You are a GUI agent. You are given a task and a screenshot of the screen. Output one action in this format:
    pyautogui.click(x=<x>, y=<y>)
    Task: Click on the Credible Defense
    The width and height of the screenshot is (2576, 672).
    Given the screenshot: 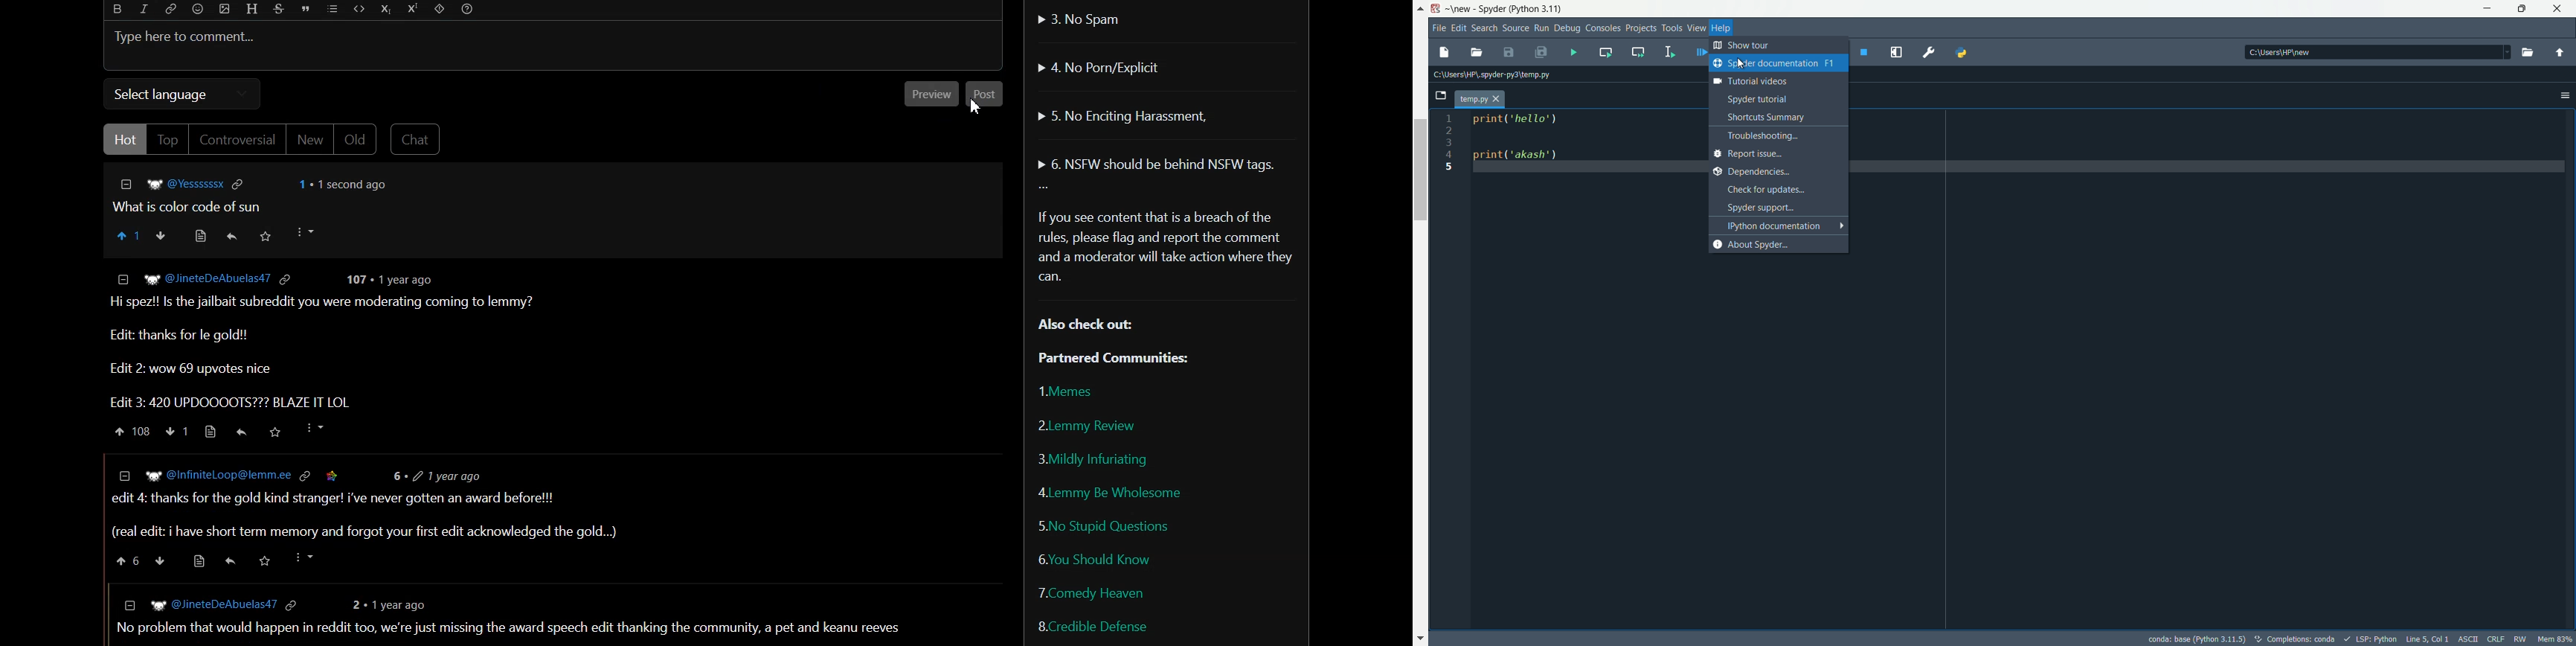 What is the action you would take?
    pyautogui.click(x=1088, y=625)
    